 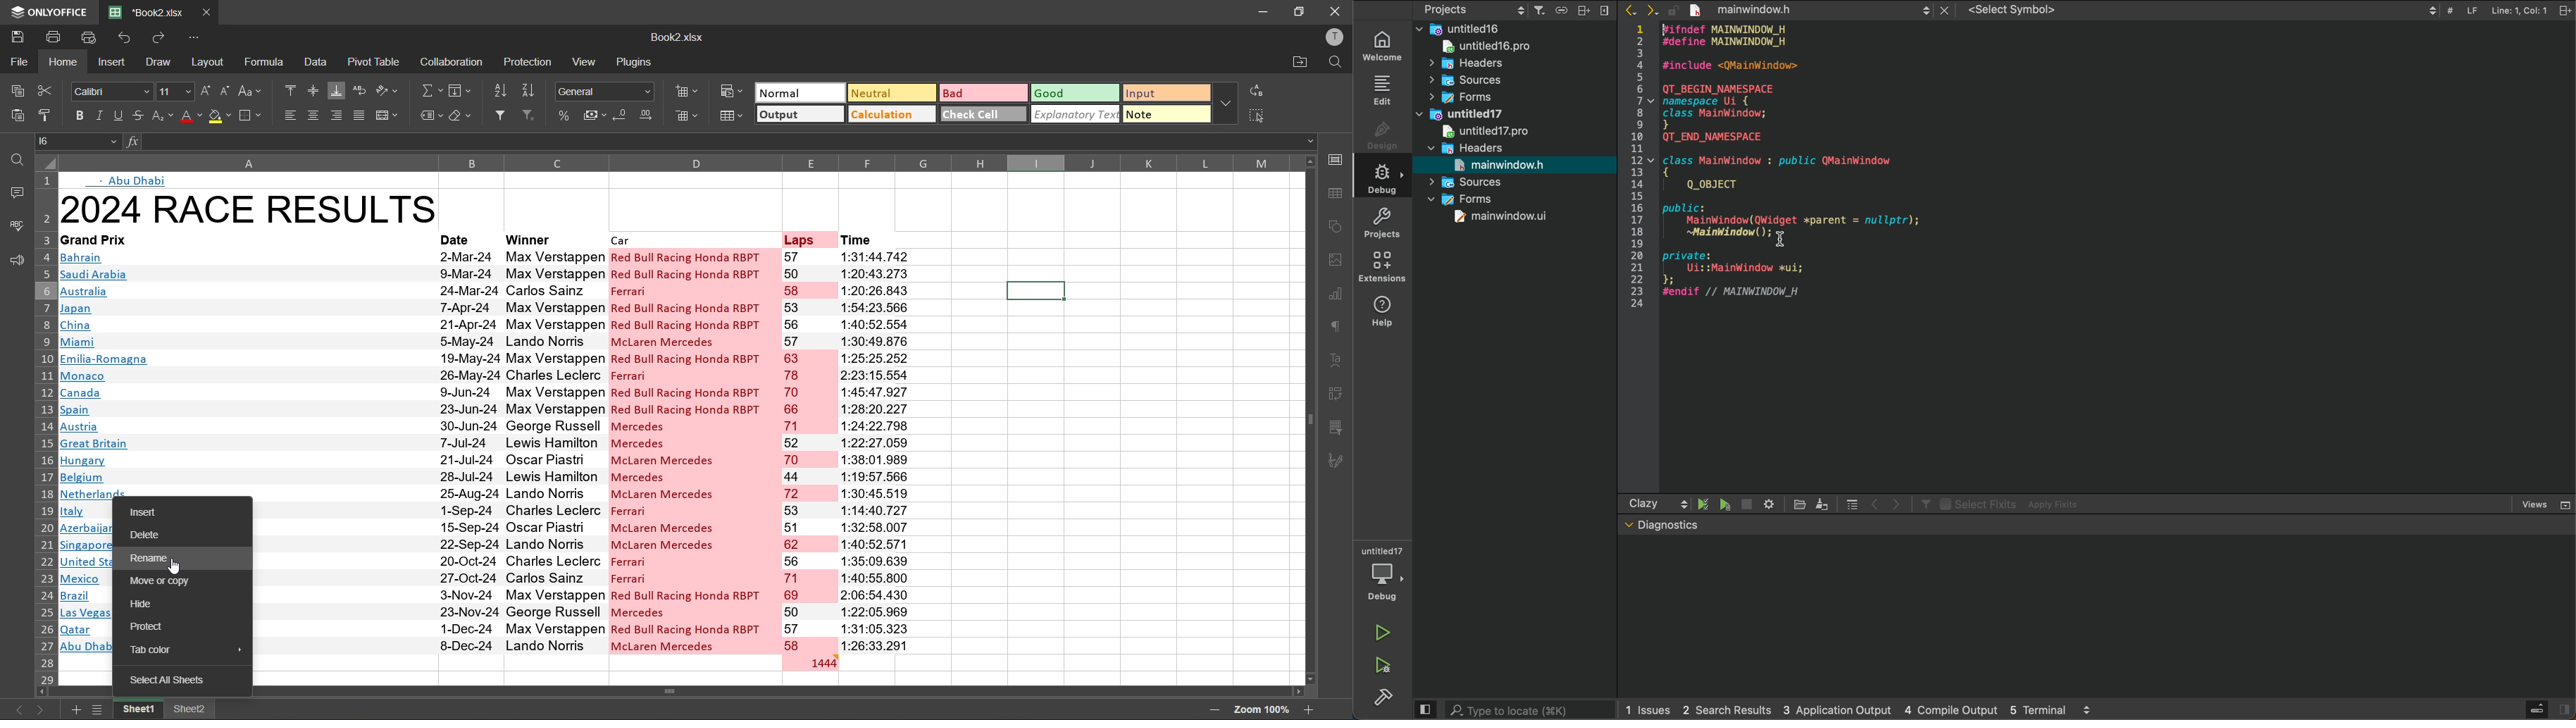 I want to click on copy style, so click(x=47, y=116).